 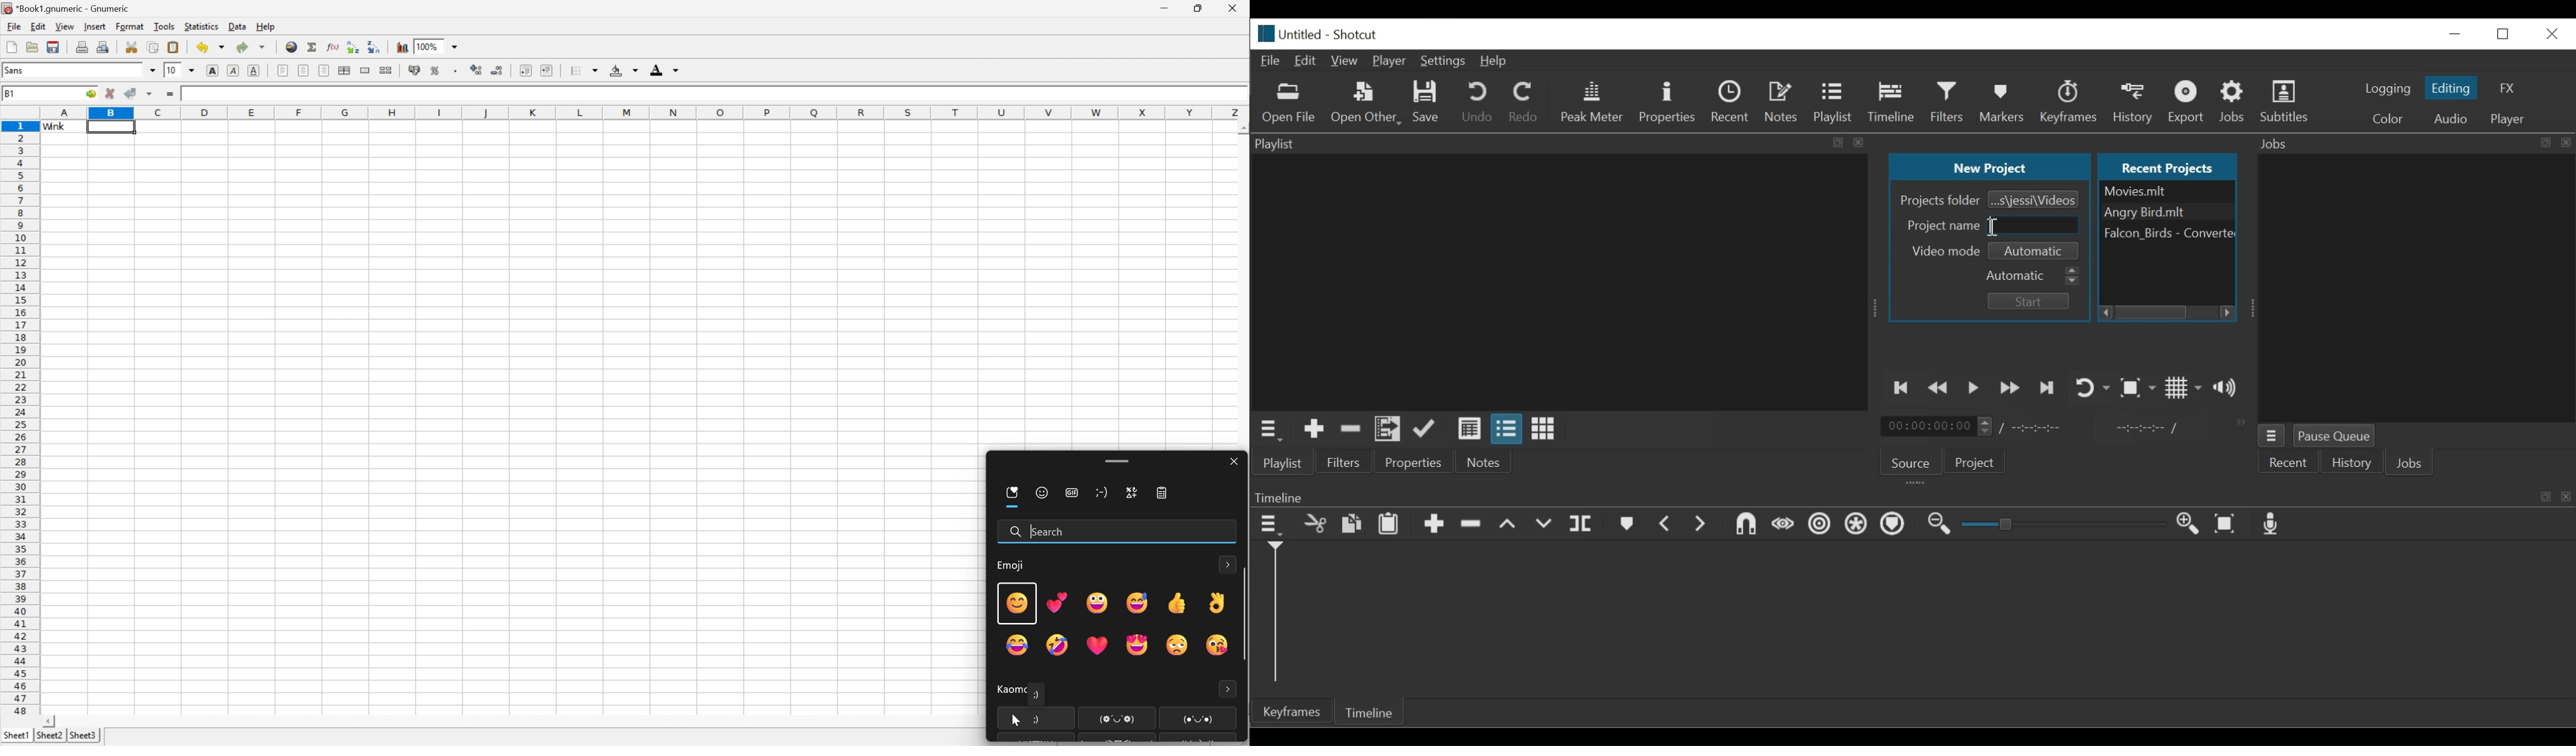 What do you see at coordinates (1443, 61) in the screenshot?
I see `Settings` at bounding box center [1443, 61].